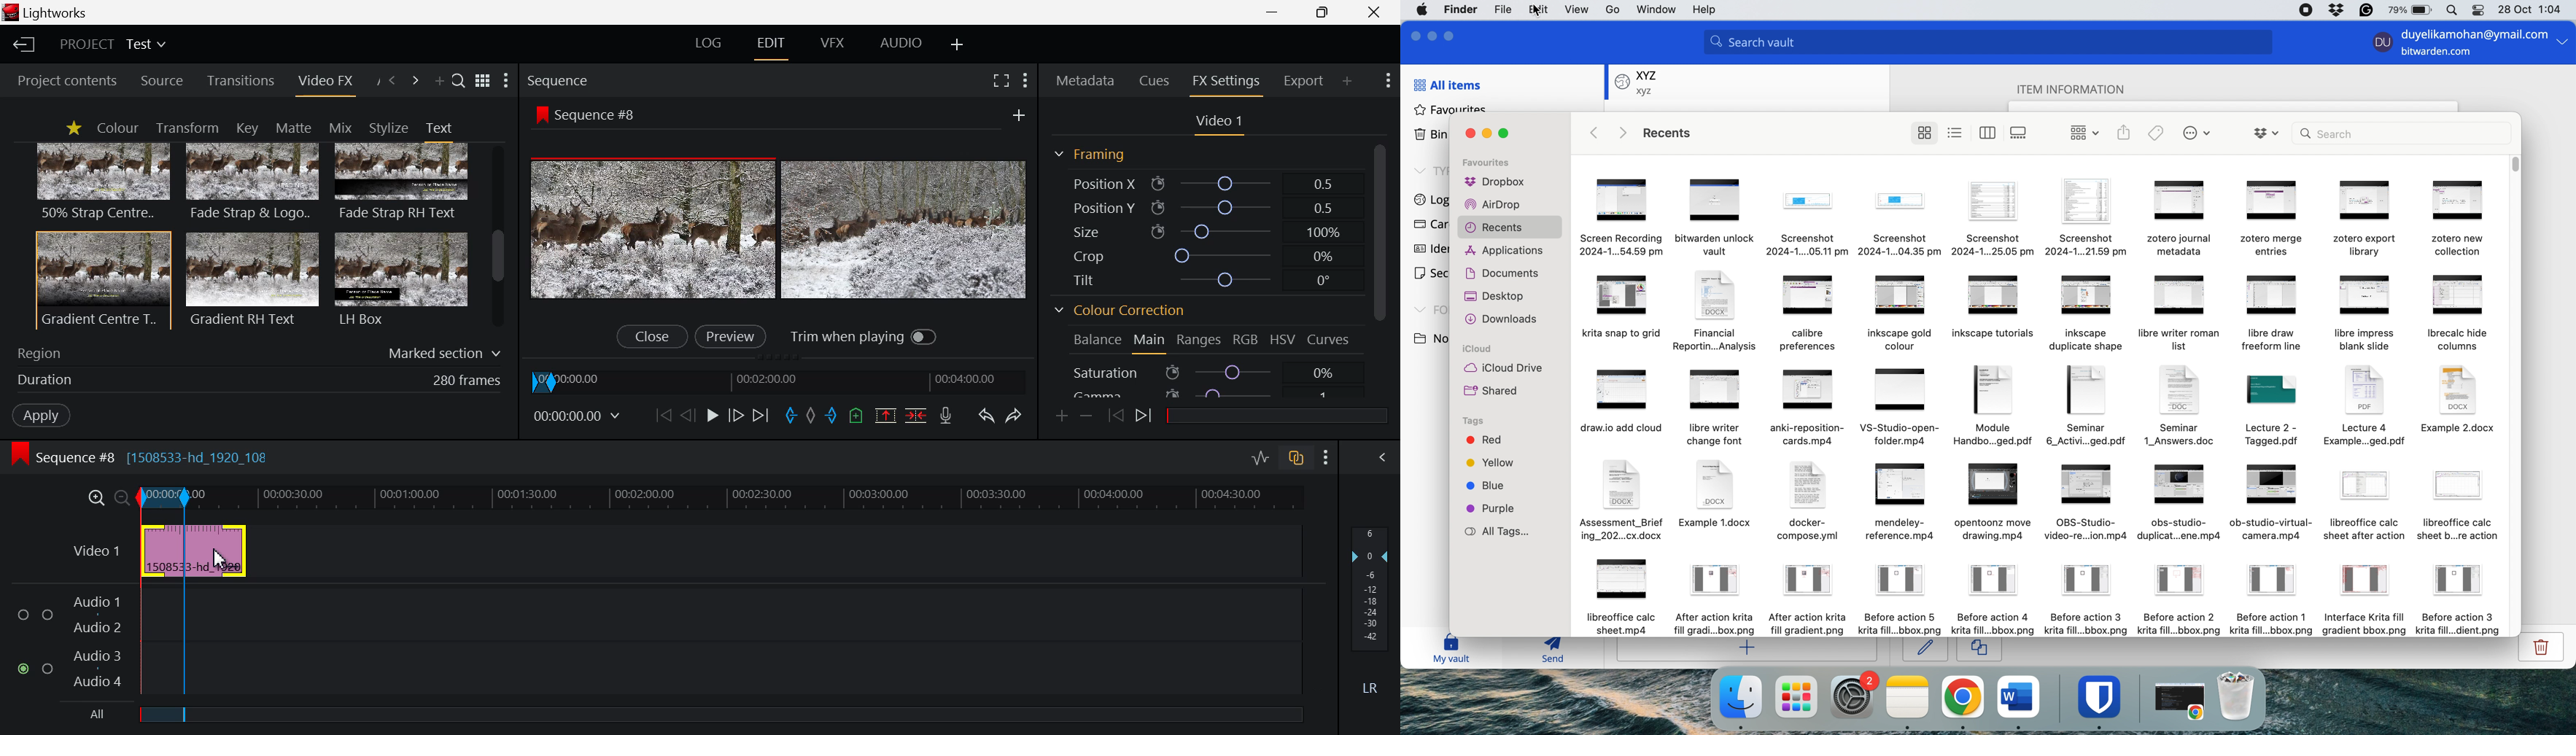 The height and width of the screenshot is (756, 2576). What do you see at coordinates (1379, 267) in the screenshot?
I see `Scroll Bar` at bounding box center [1379, 267].